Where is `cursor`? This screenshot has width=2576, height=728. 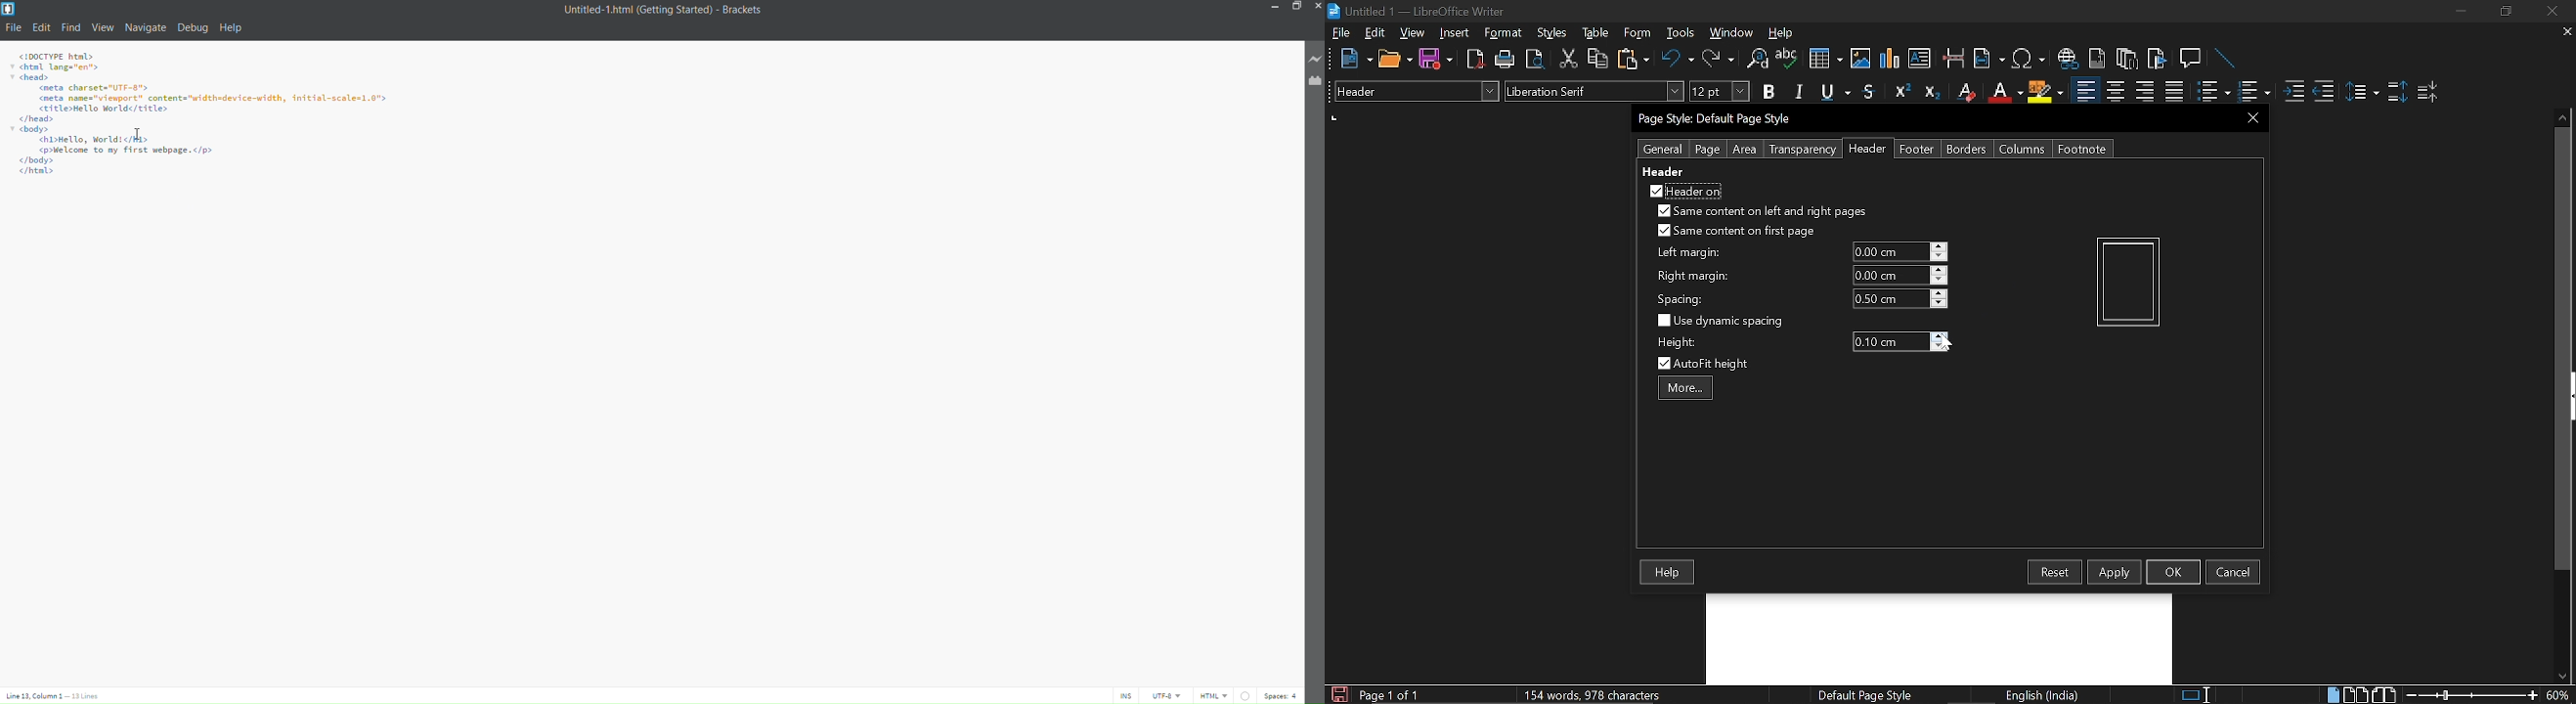 cursor is located at coordinates (1944, 341).